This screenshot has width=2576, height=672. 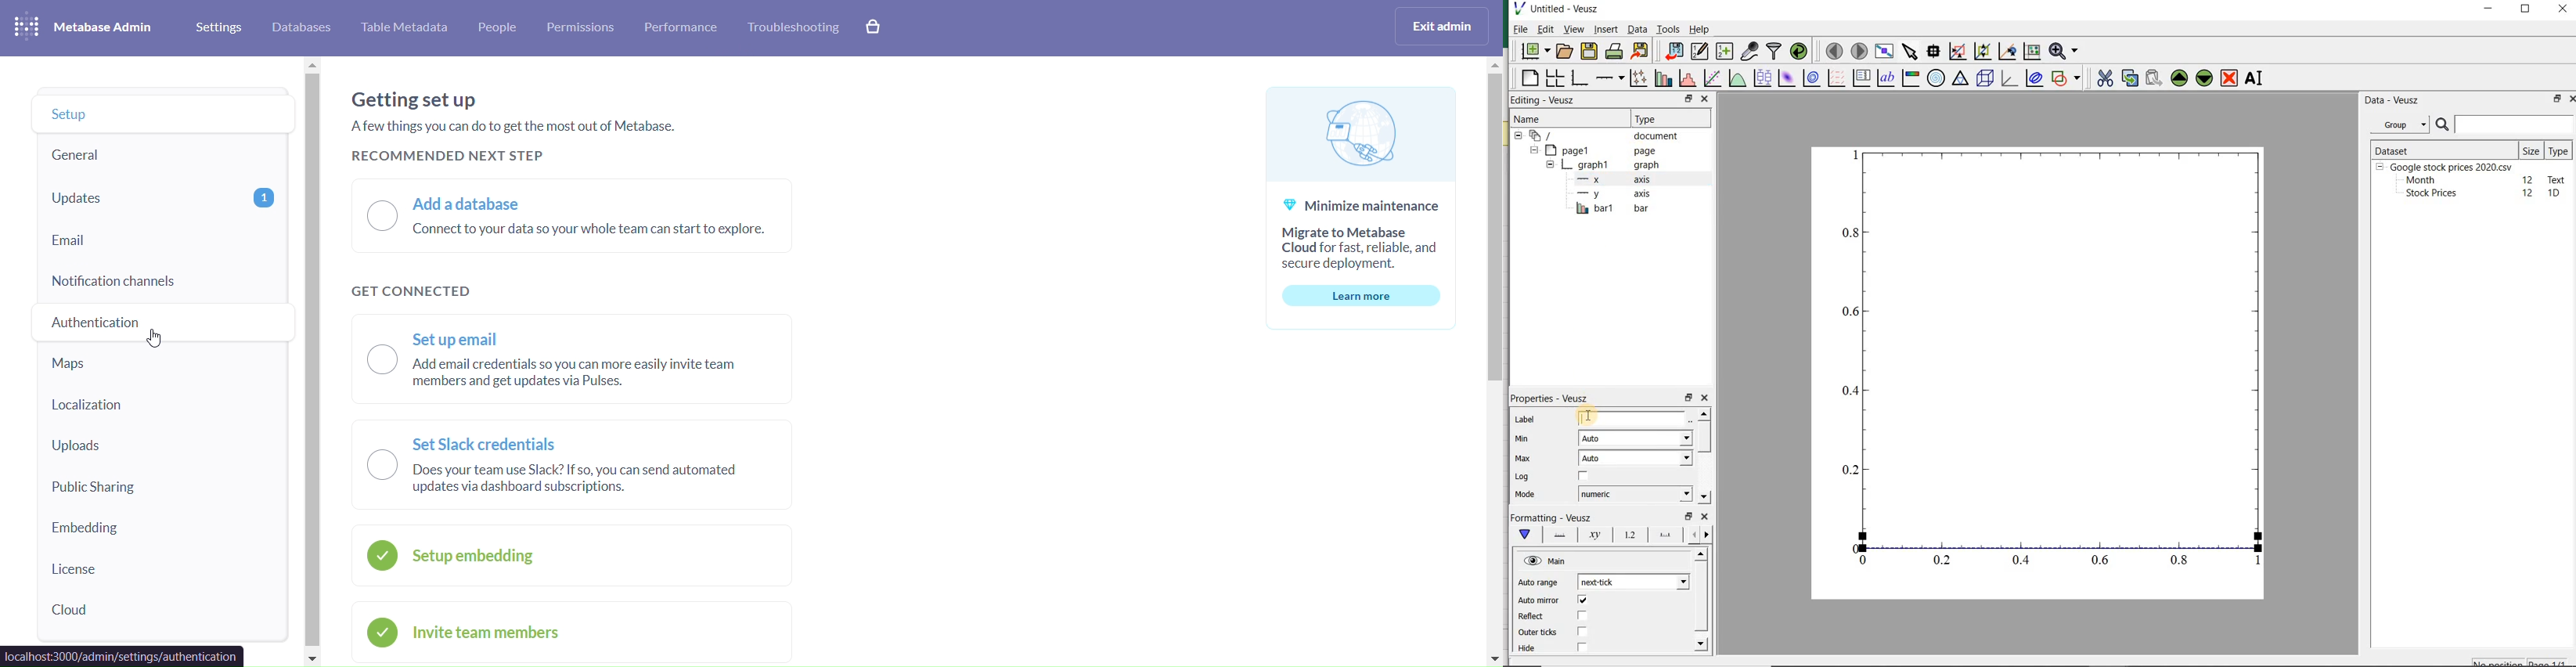 What do you see at coordinates (2179, 78) in the screenshot?
I see `move the selected widget up` at bounding box center [2179, 78].